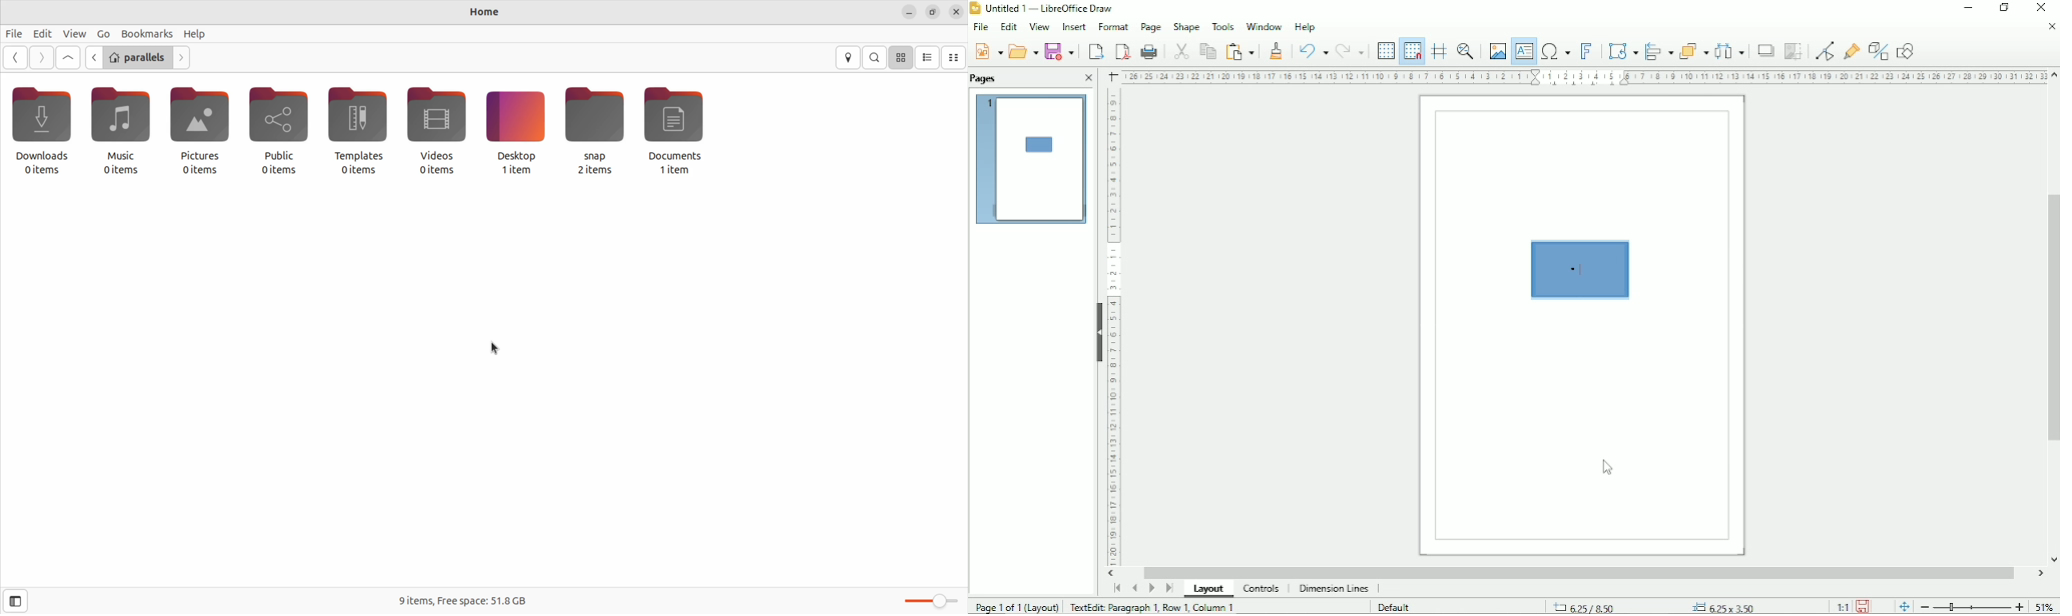  What do you see at coordinates (2044, 605) in the screenshot?
I see `Zoom factor` at bounding box center [2044, 605].